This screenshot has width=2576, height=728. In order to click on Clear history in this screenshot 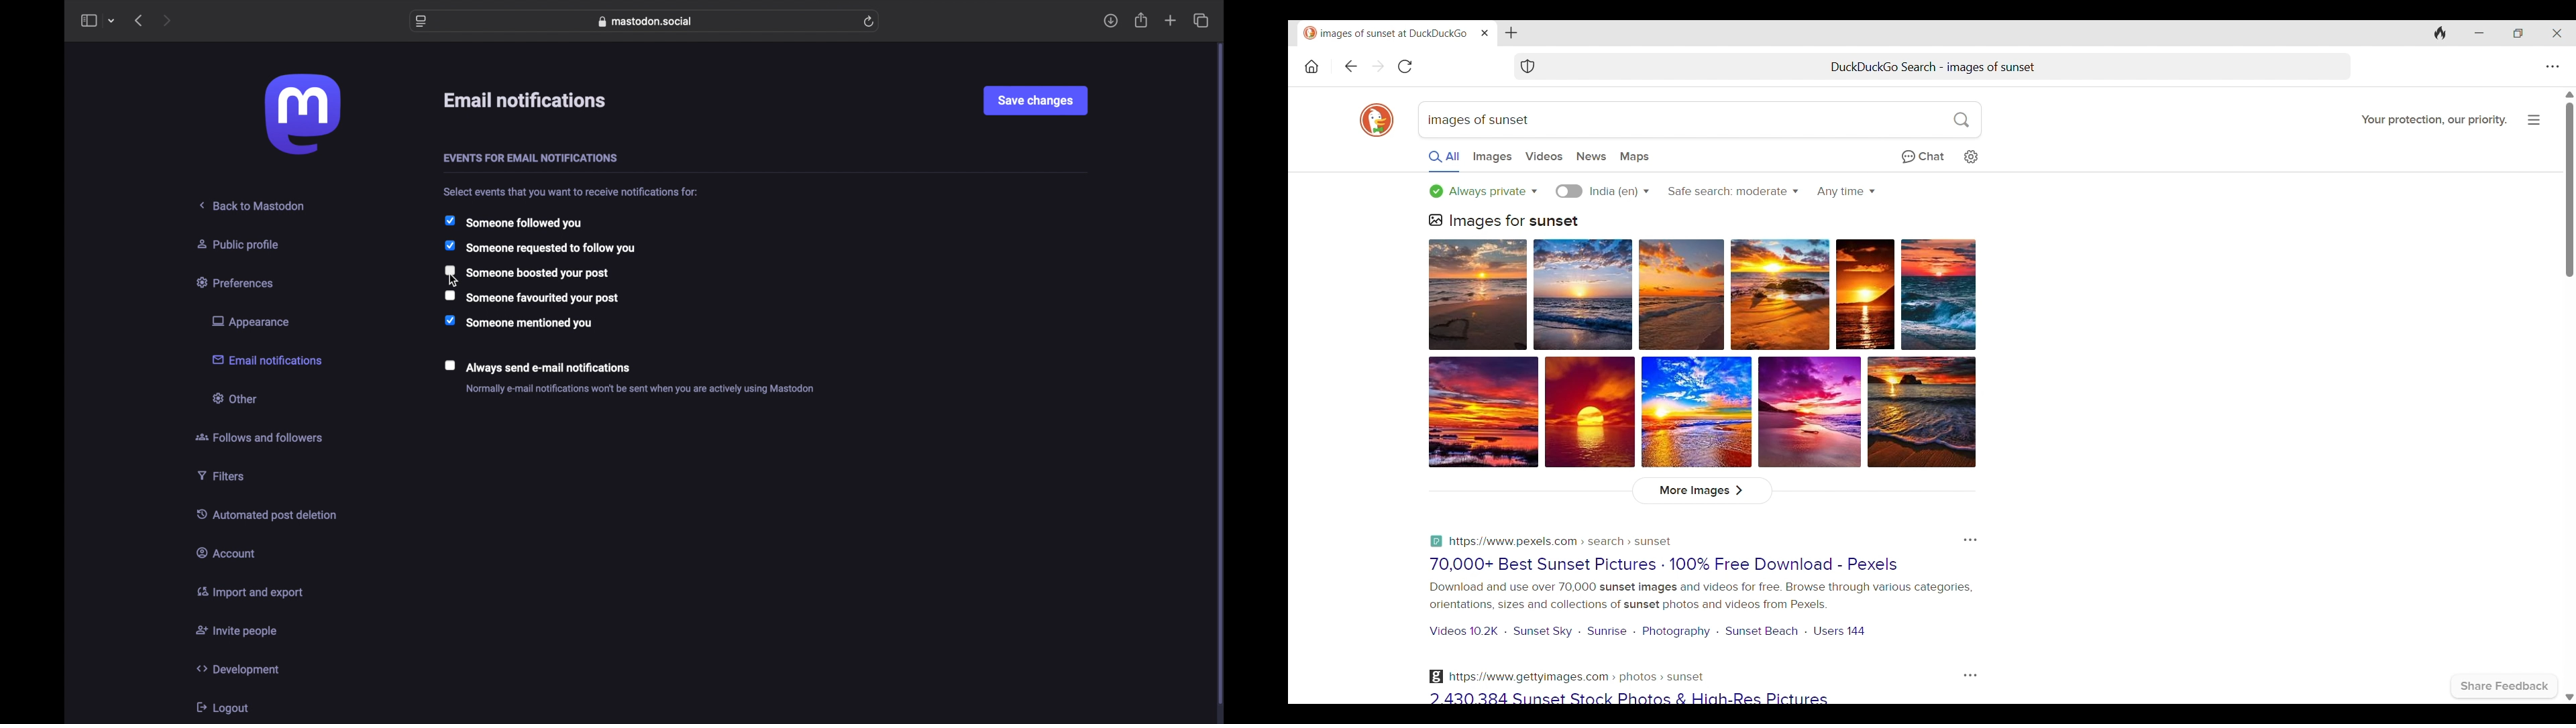, I will do `click(2440, 33)`.